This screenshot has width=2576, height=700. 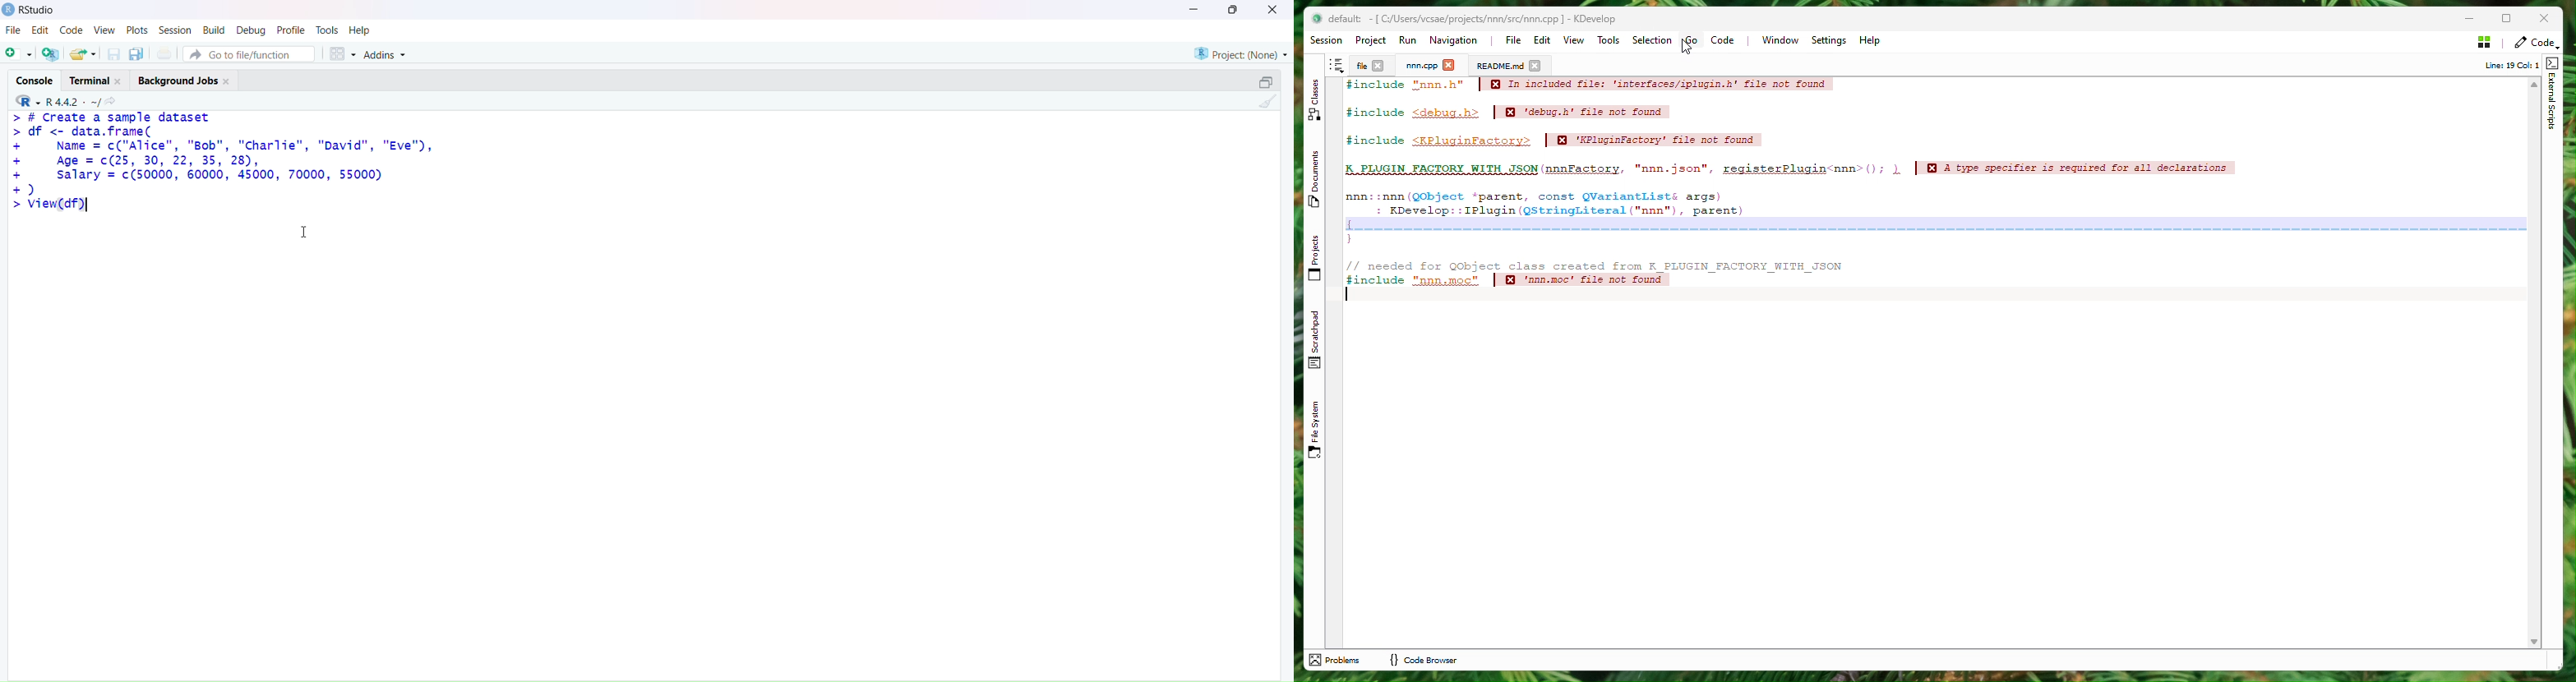 I want to click on open an existing file, so click(x=84, y=55).